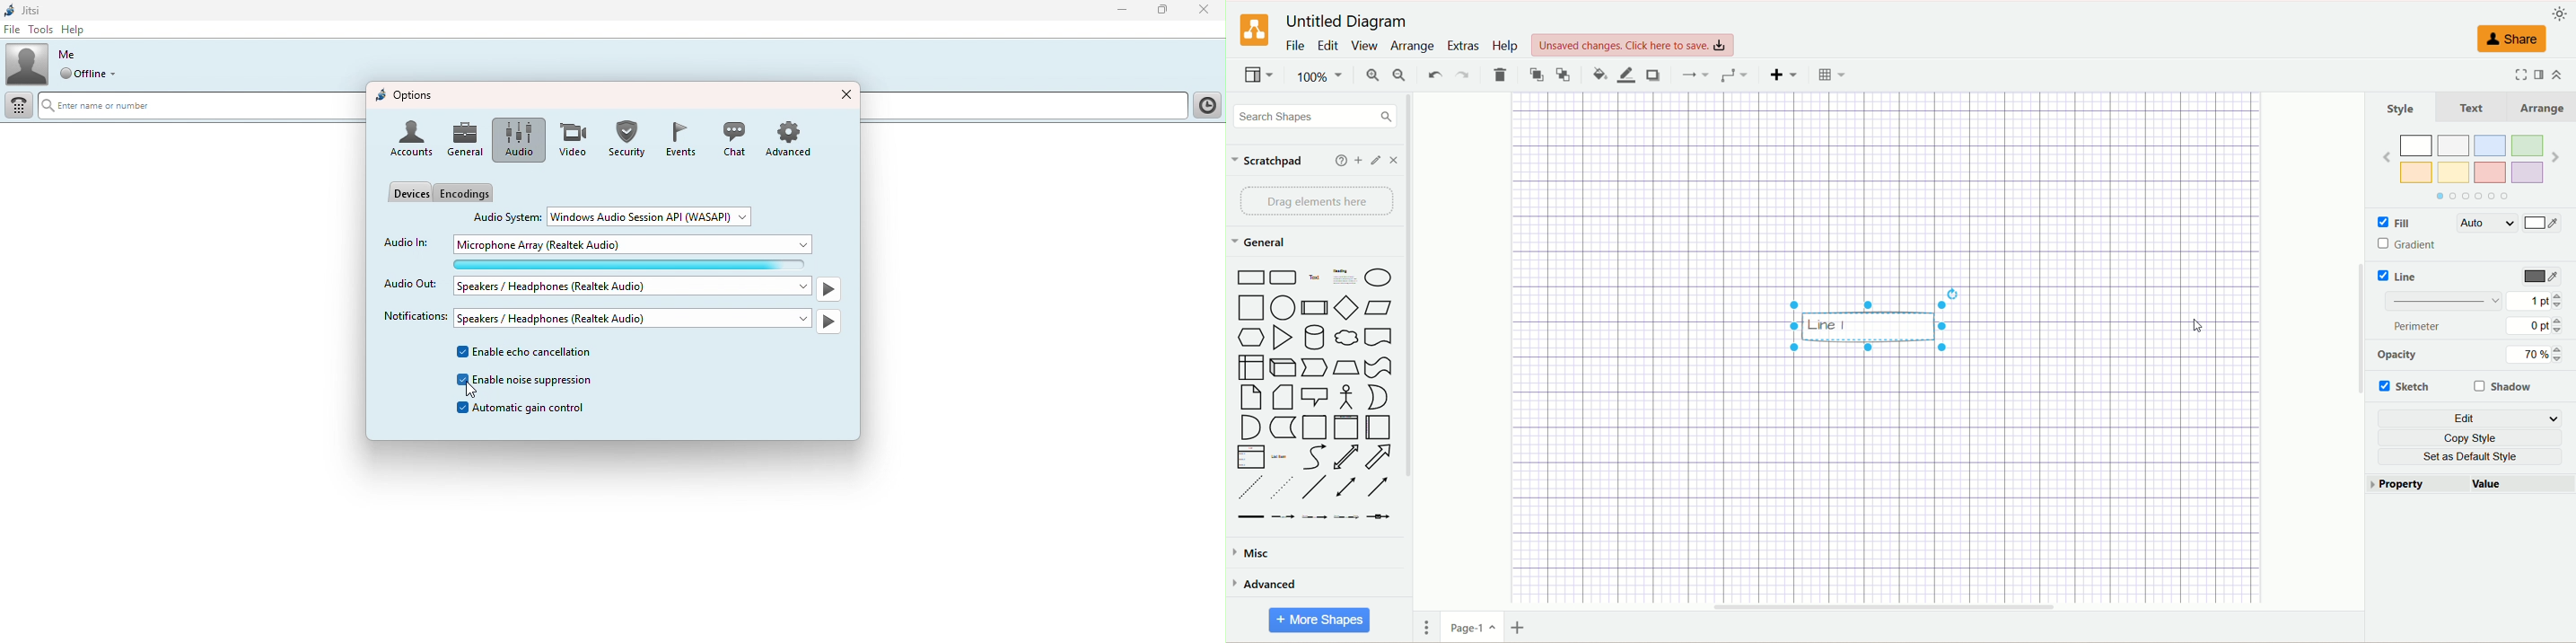  Describe the element at coordinates (2535, 300) in the screenshot. I see `1 pt` at that location.